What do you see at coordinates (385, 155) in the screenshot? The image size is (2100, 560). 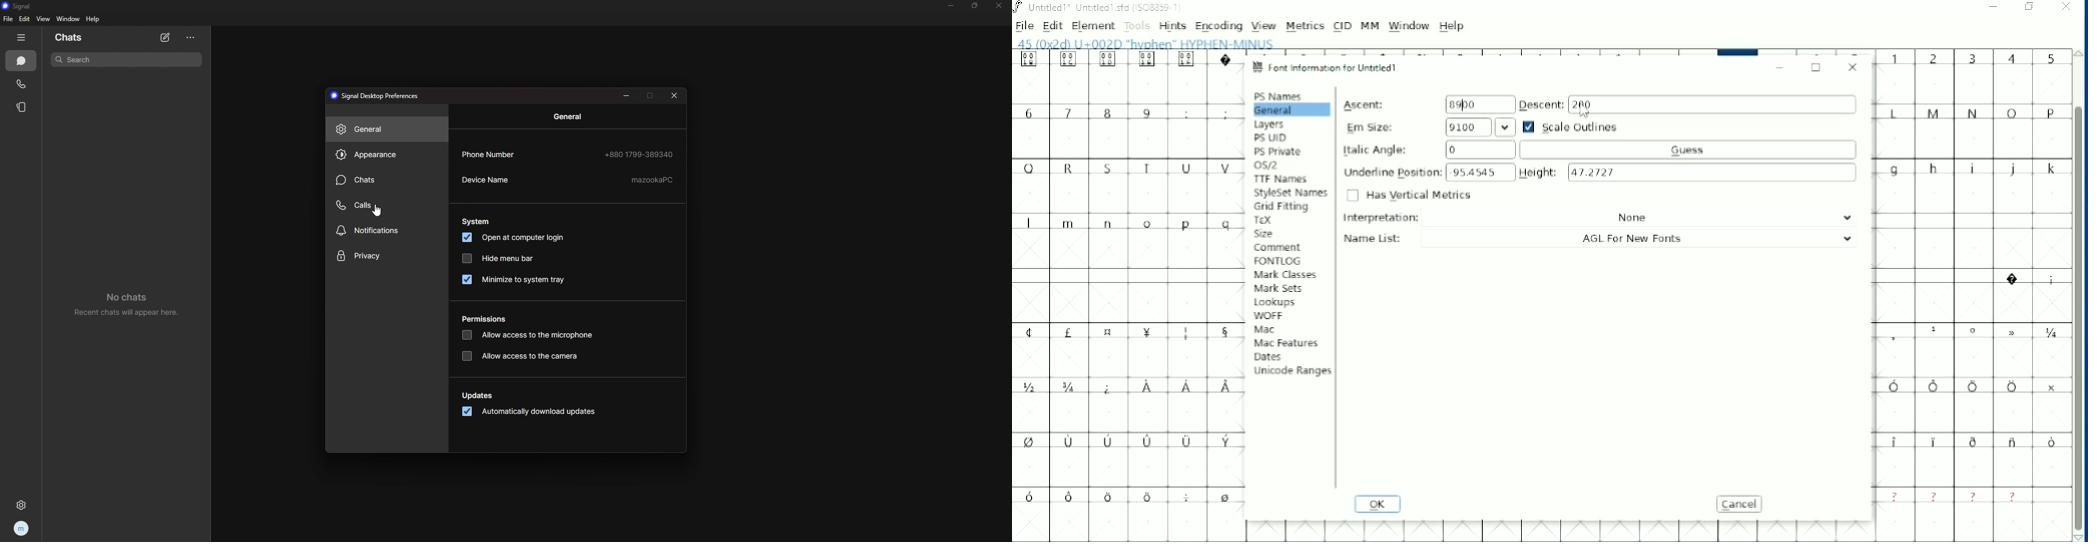 I see `appearance` at bounding box center [385, 155].